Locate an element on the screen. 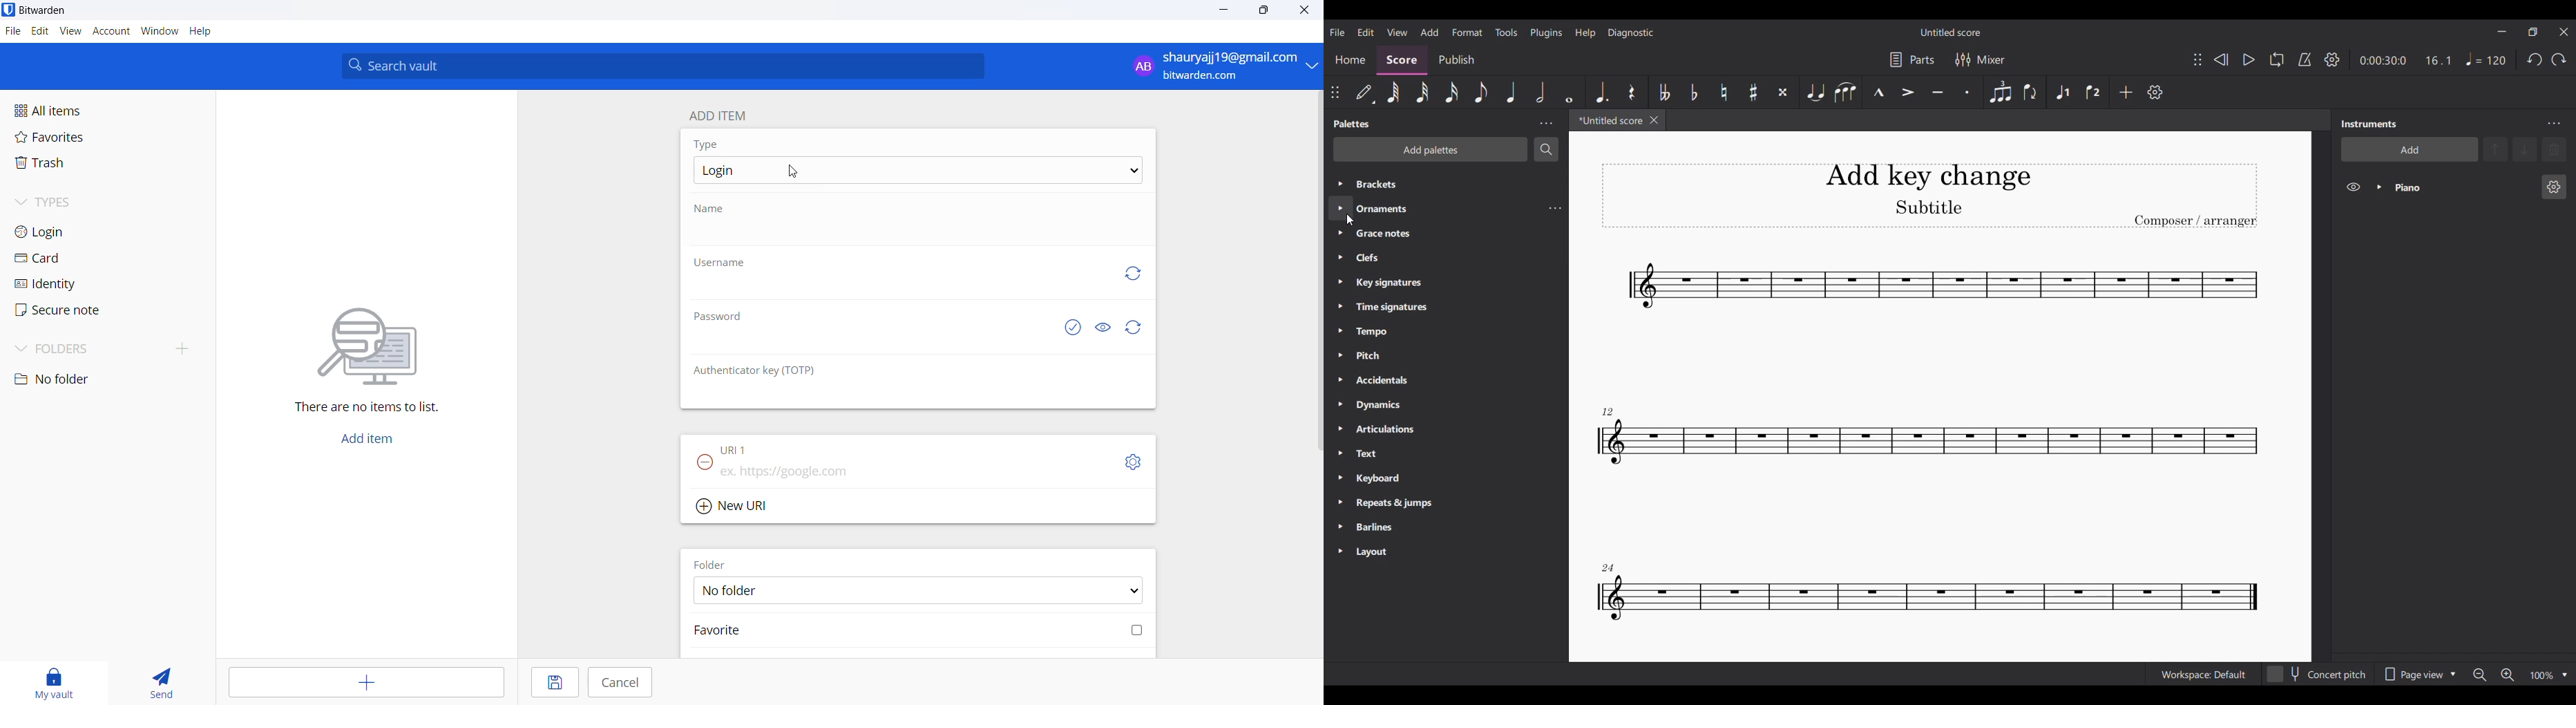  Score section is located at coordinates (1401, 61).